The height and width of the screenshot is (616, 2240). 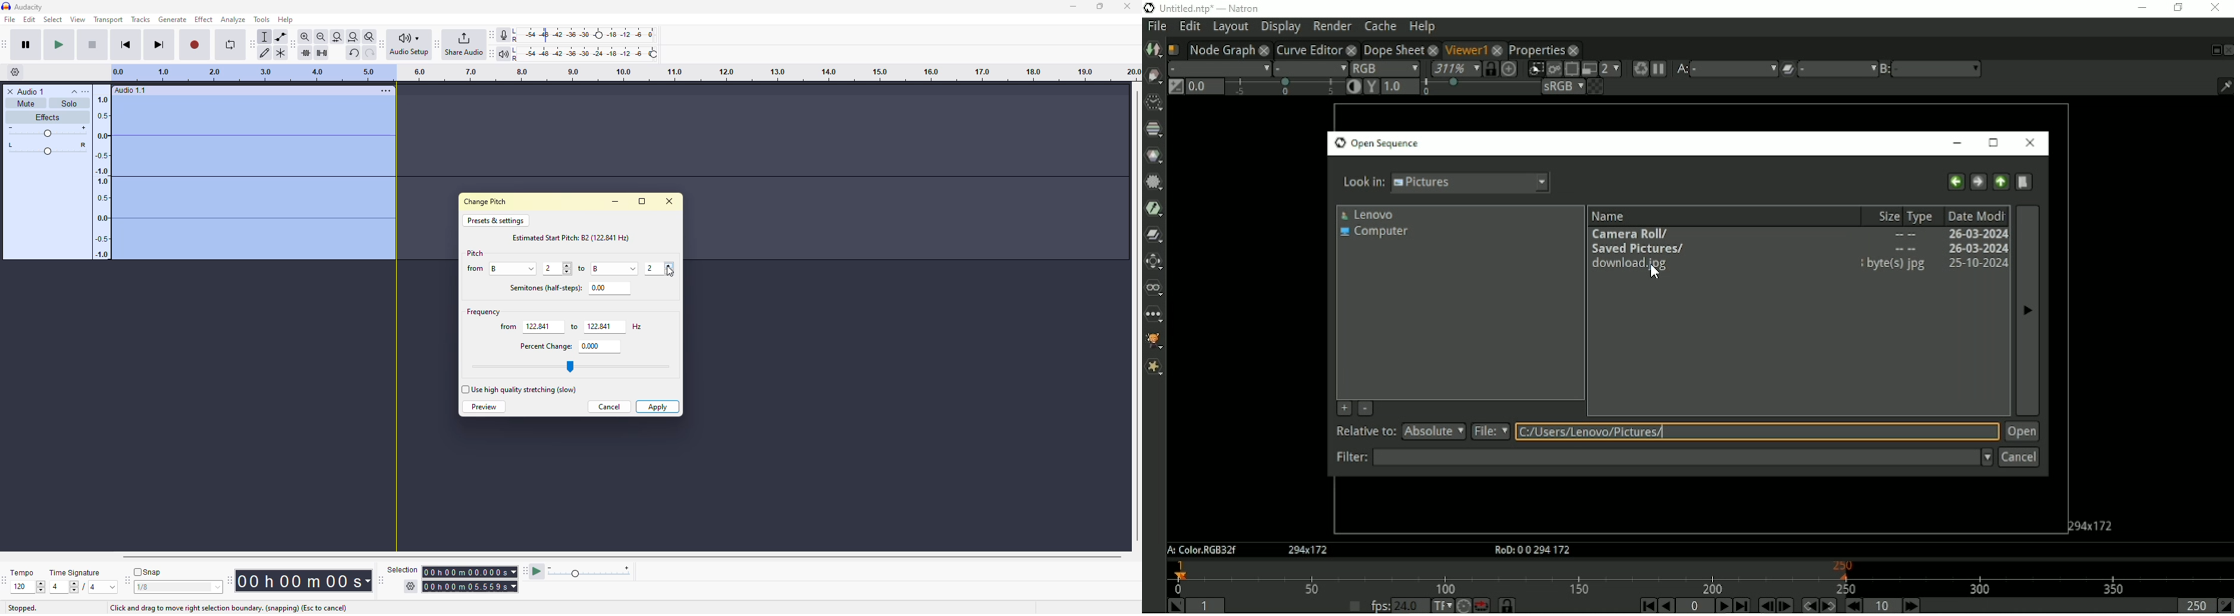 I want to click on value, so click(x=599, y=268).